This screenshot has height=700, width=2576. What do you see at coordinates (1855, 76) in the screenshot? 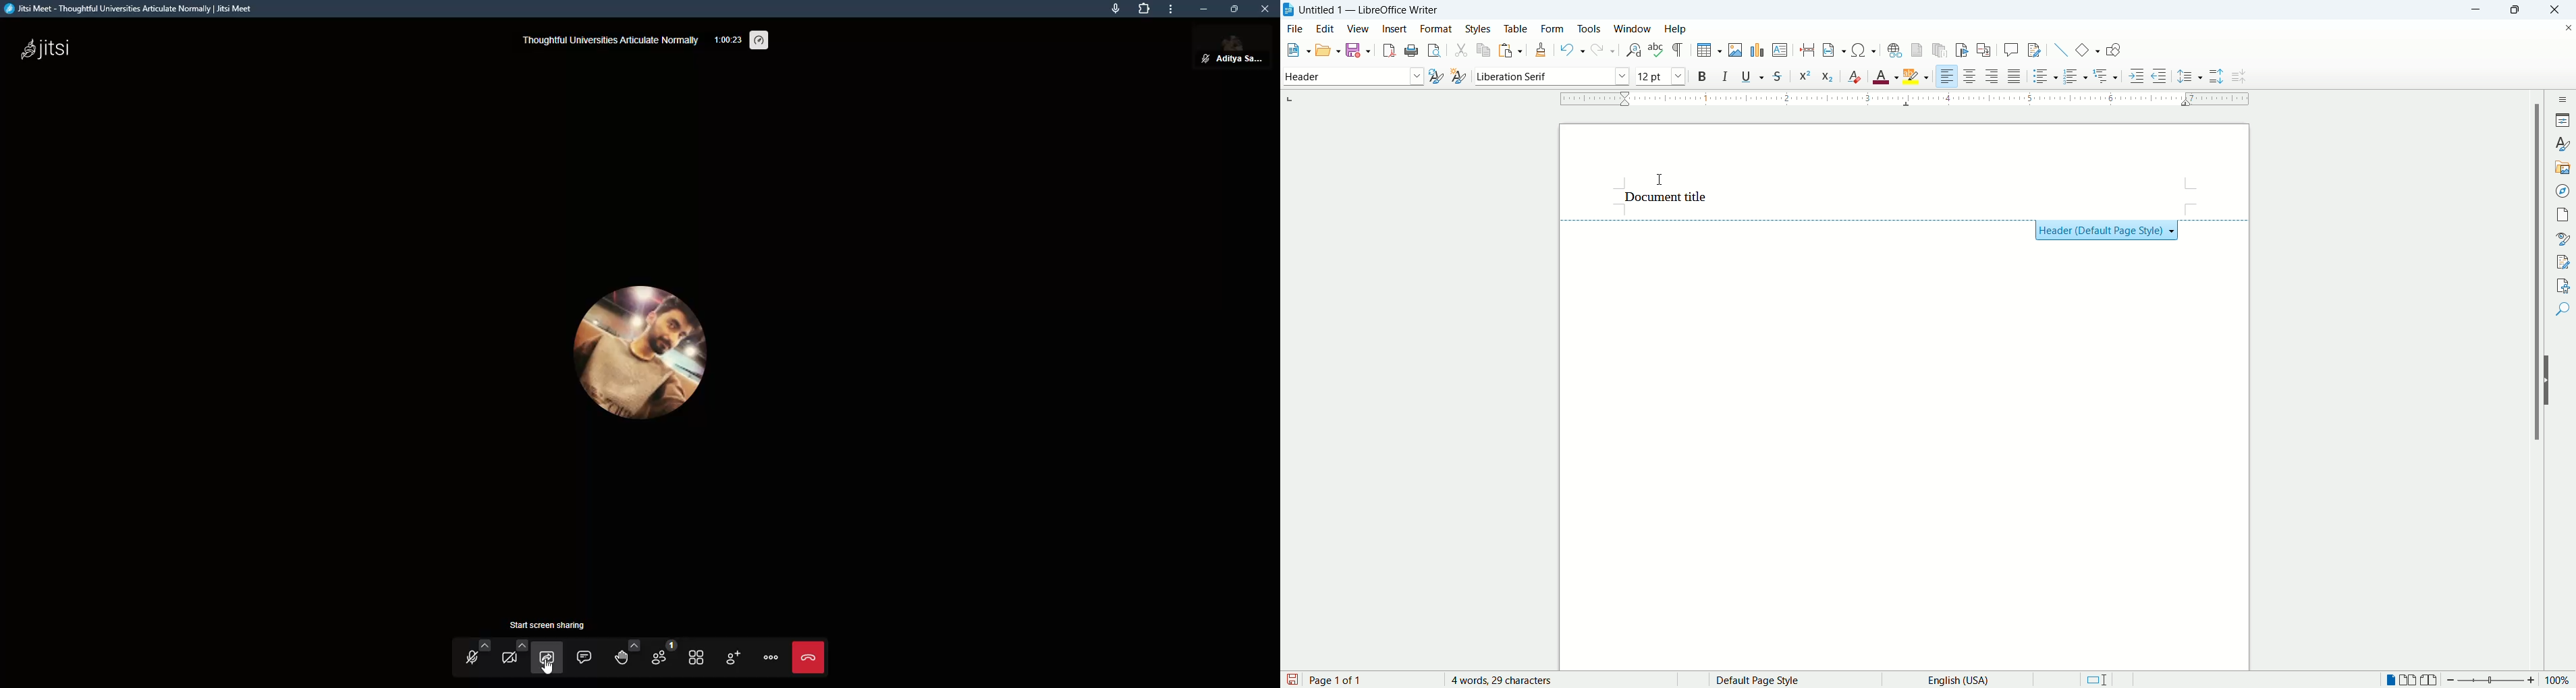
I see `clear formatting` at bounding box center [1855, 76].